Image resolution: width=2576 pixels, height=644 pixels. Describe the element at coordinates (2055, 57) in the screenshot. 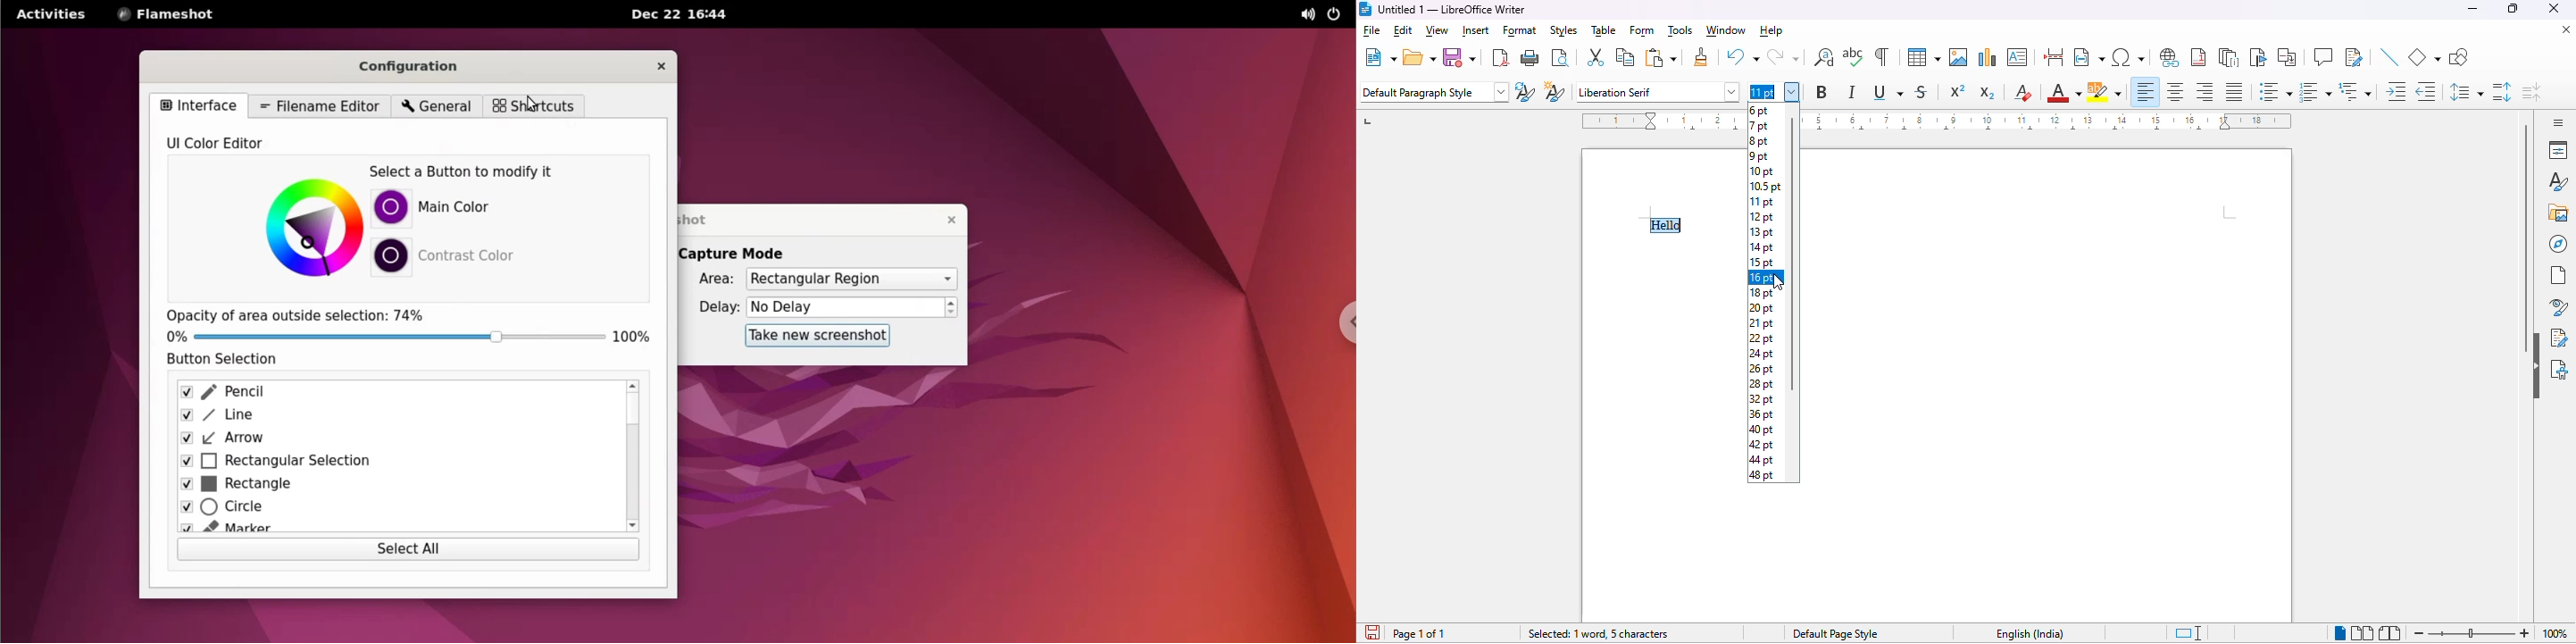

I see `insert page break` at that location.